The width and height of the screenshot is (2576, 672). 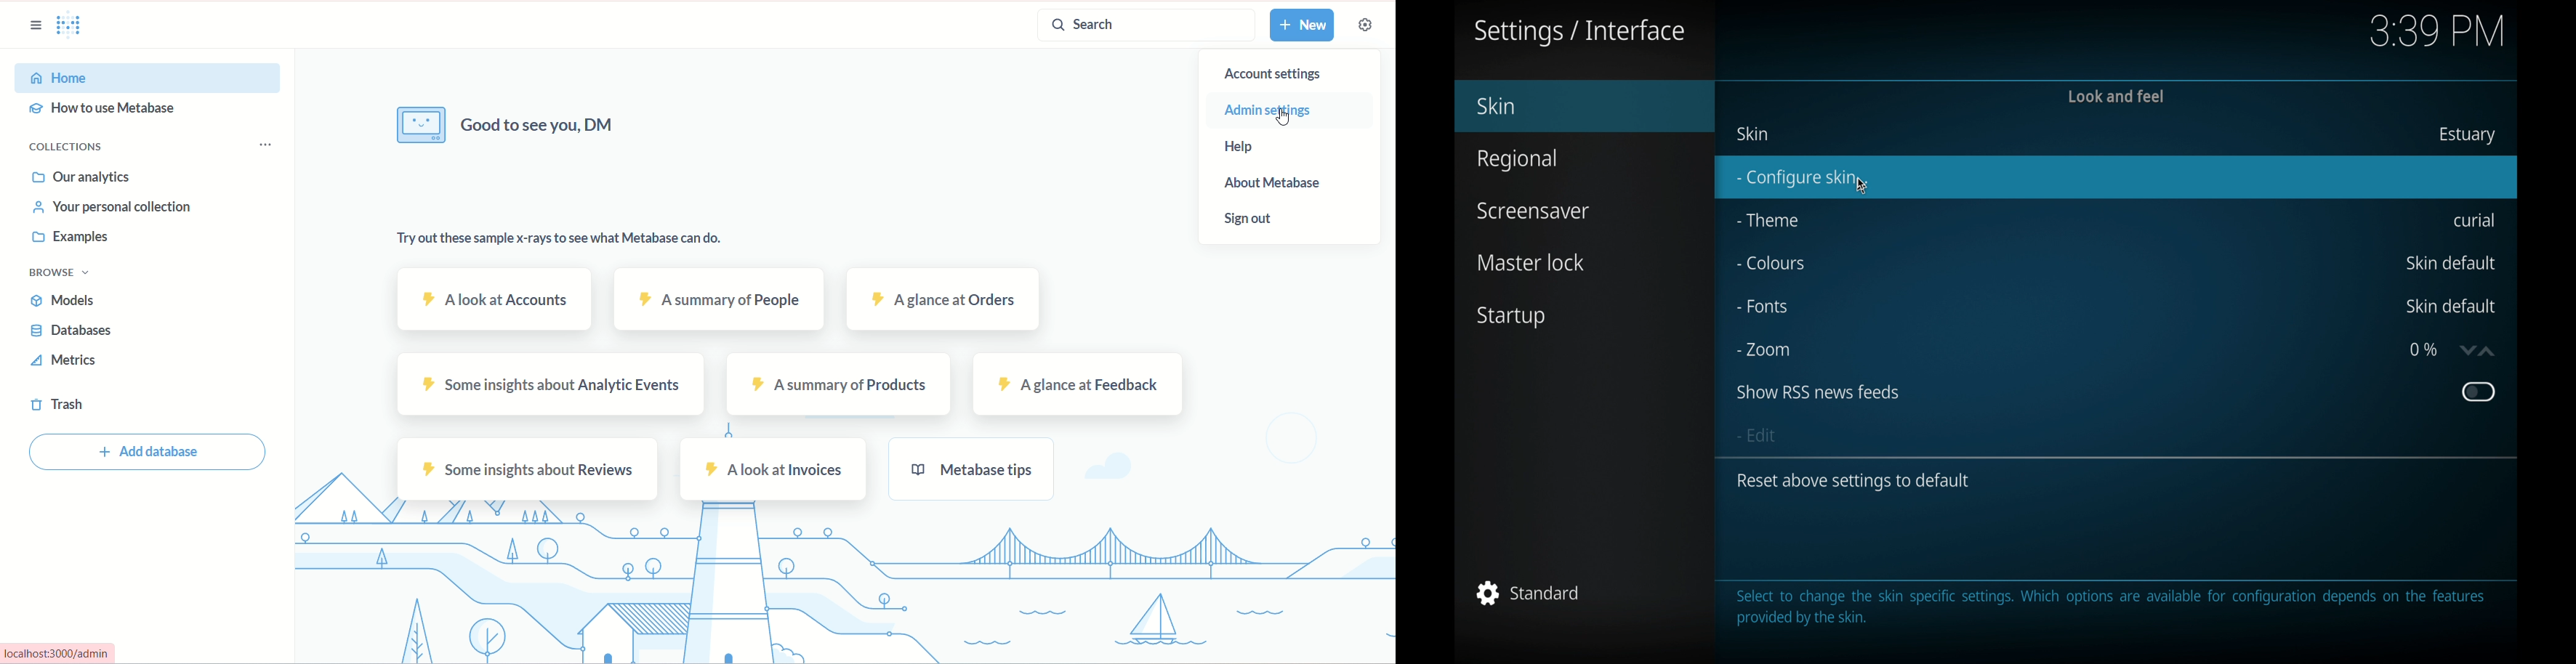 I want to click on theme, so click(x=1768, y=219).